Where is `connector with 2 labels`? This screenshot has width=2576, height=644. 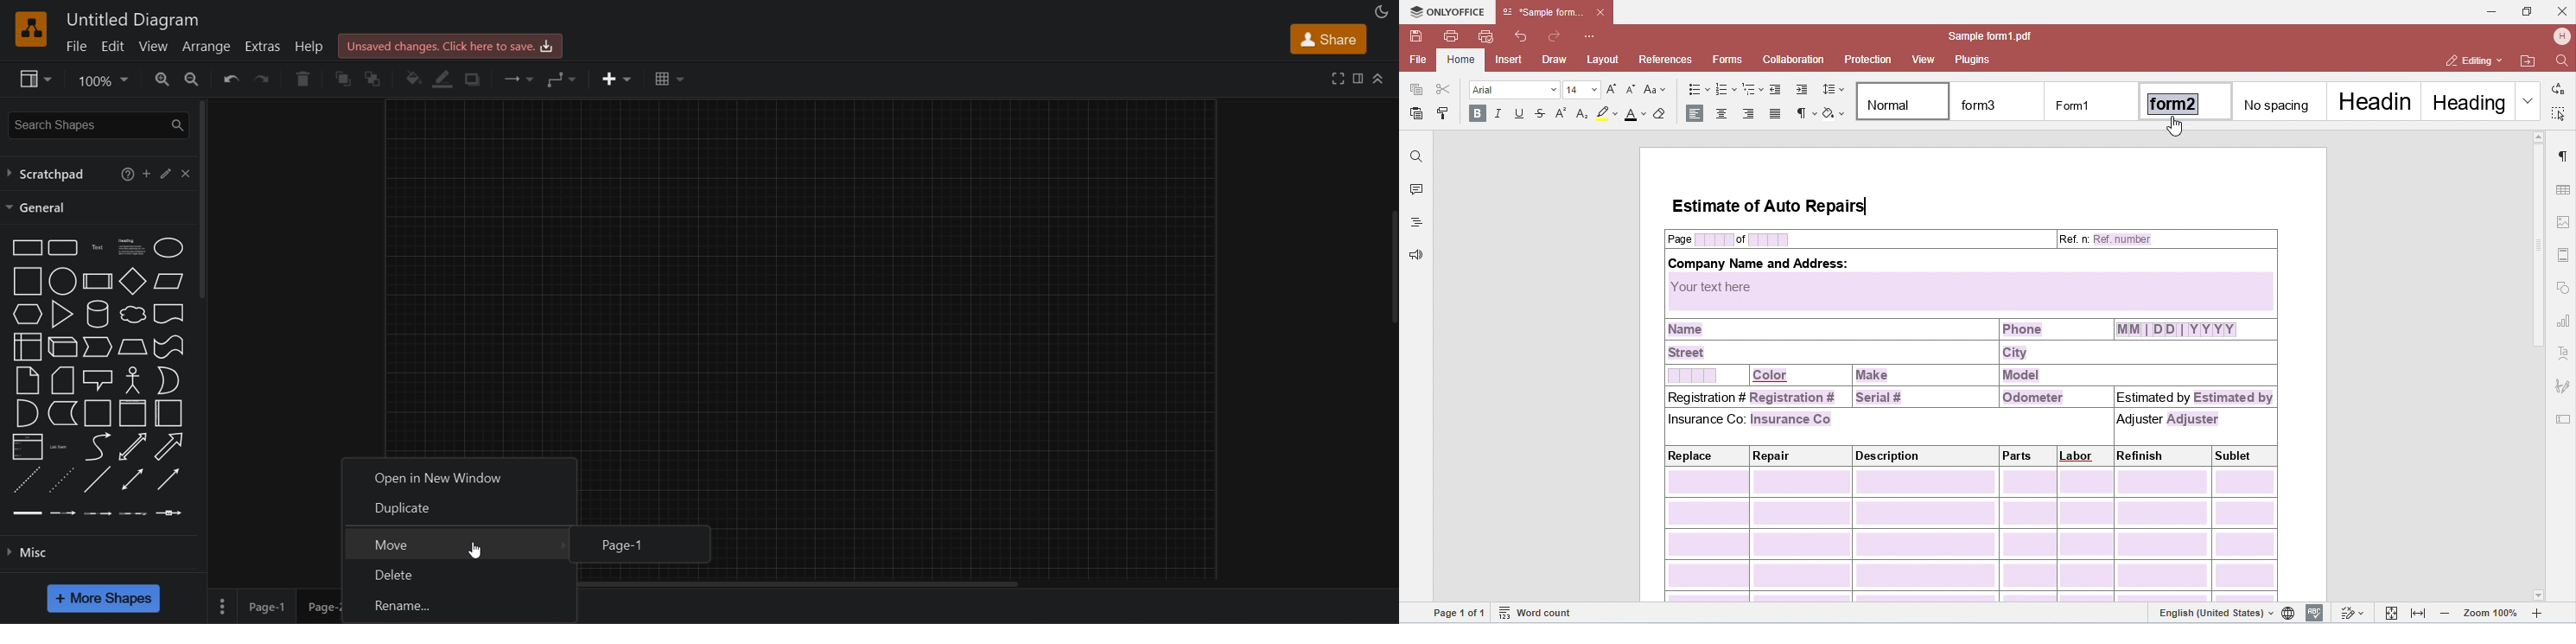 connector with 2 labels is located at coordinates (99, 511).